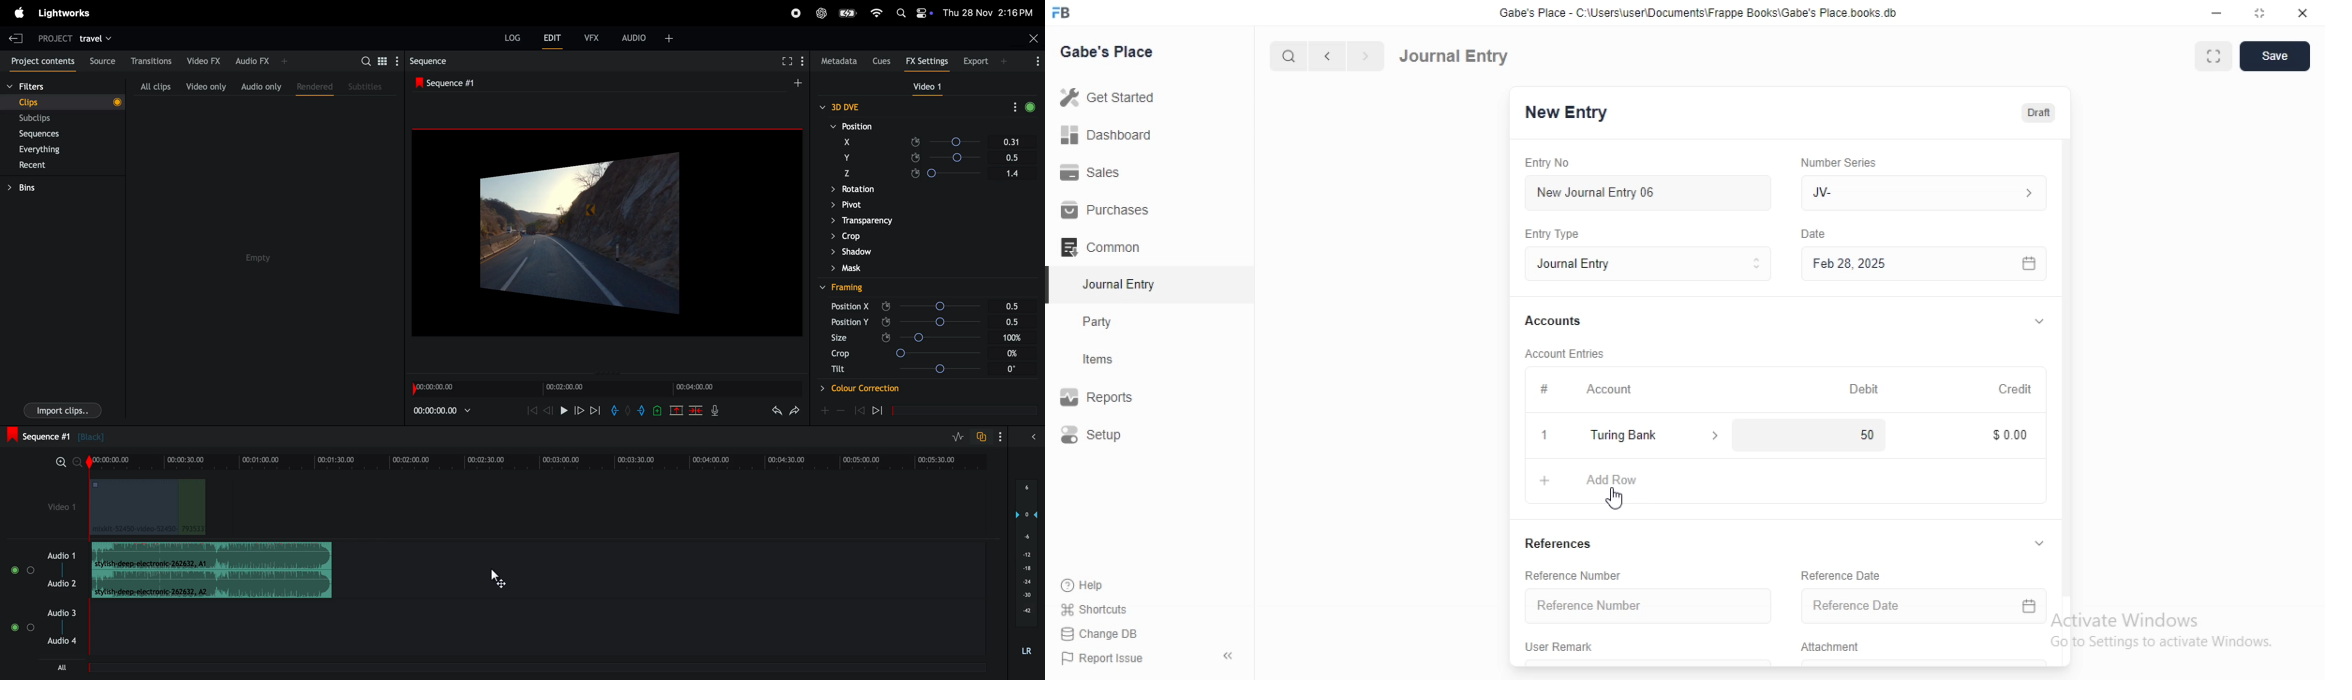 This screenshot has width=2352, height=700. I want to click on draft, so click(2038, 114).